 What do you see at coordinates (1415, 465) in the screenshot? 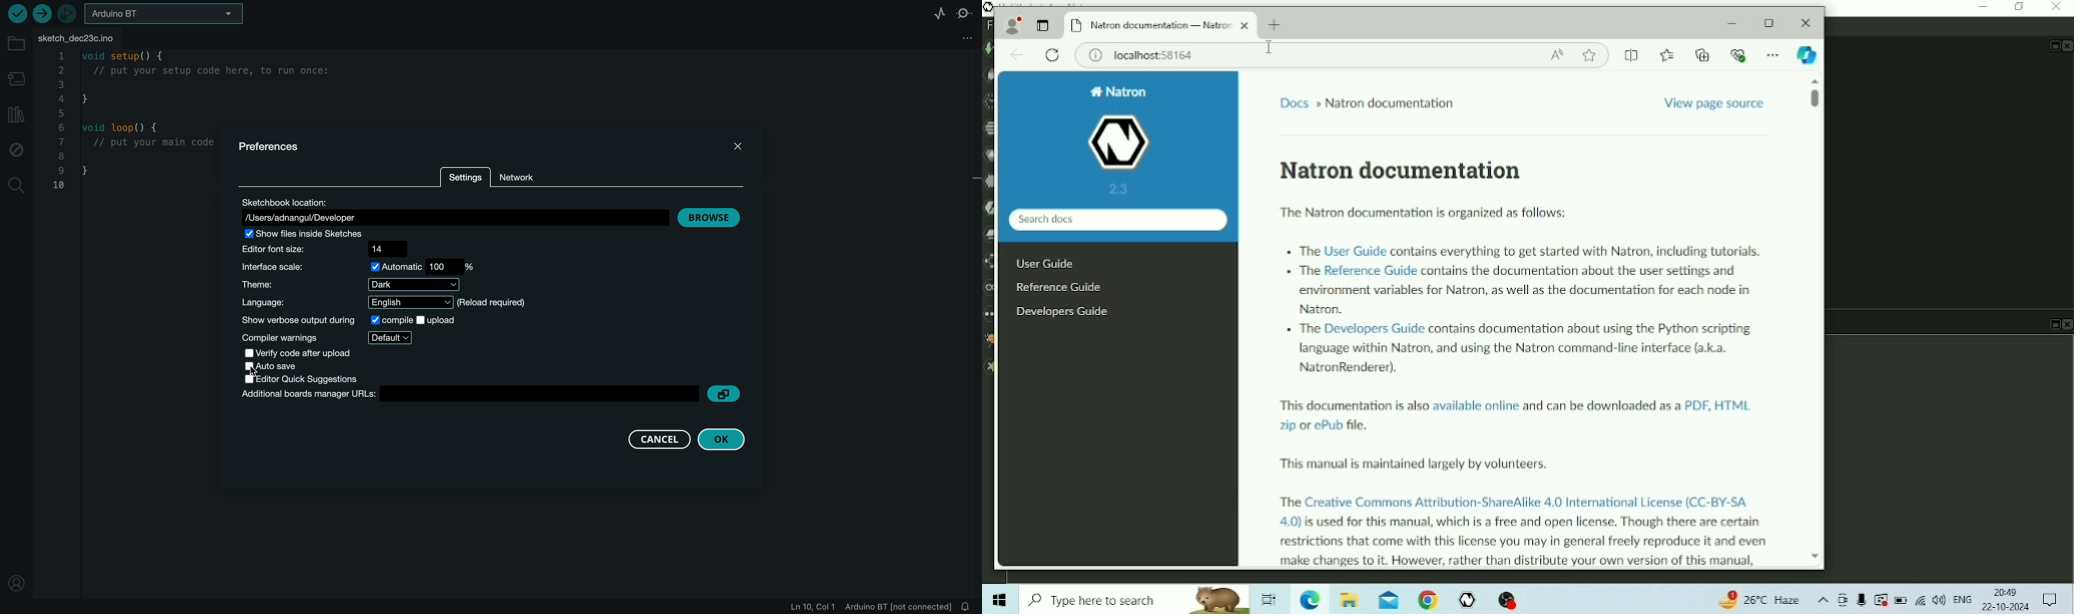
I see `This manual is maintained largely by volunteers.` at bounding box center [1415, 465].